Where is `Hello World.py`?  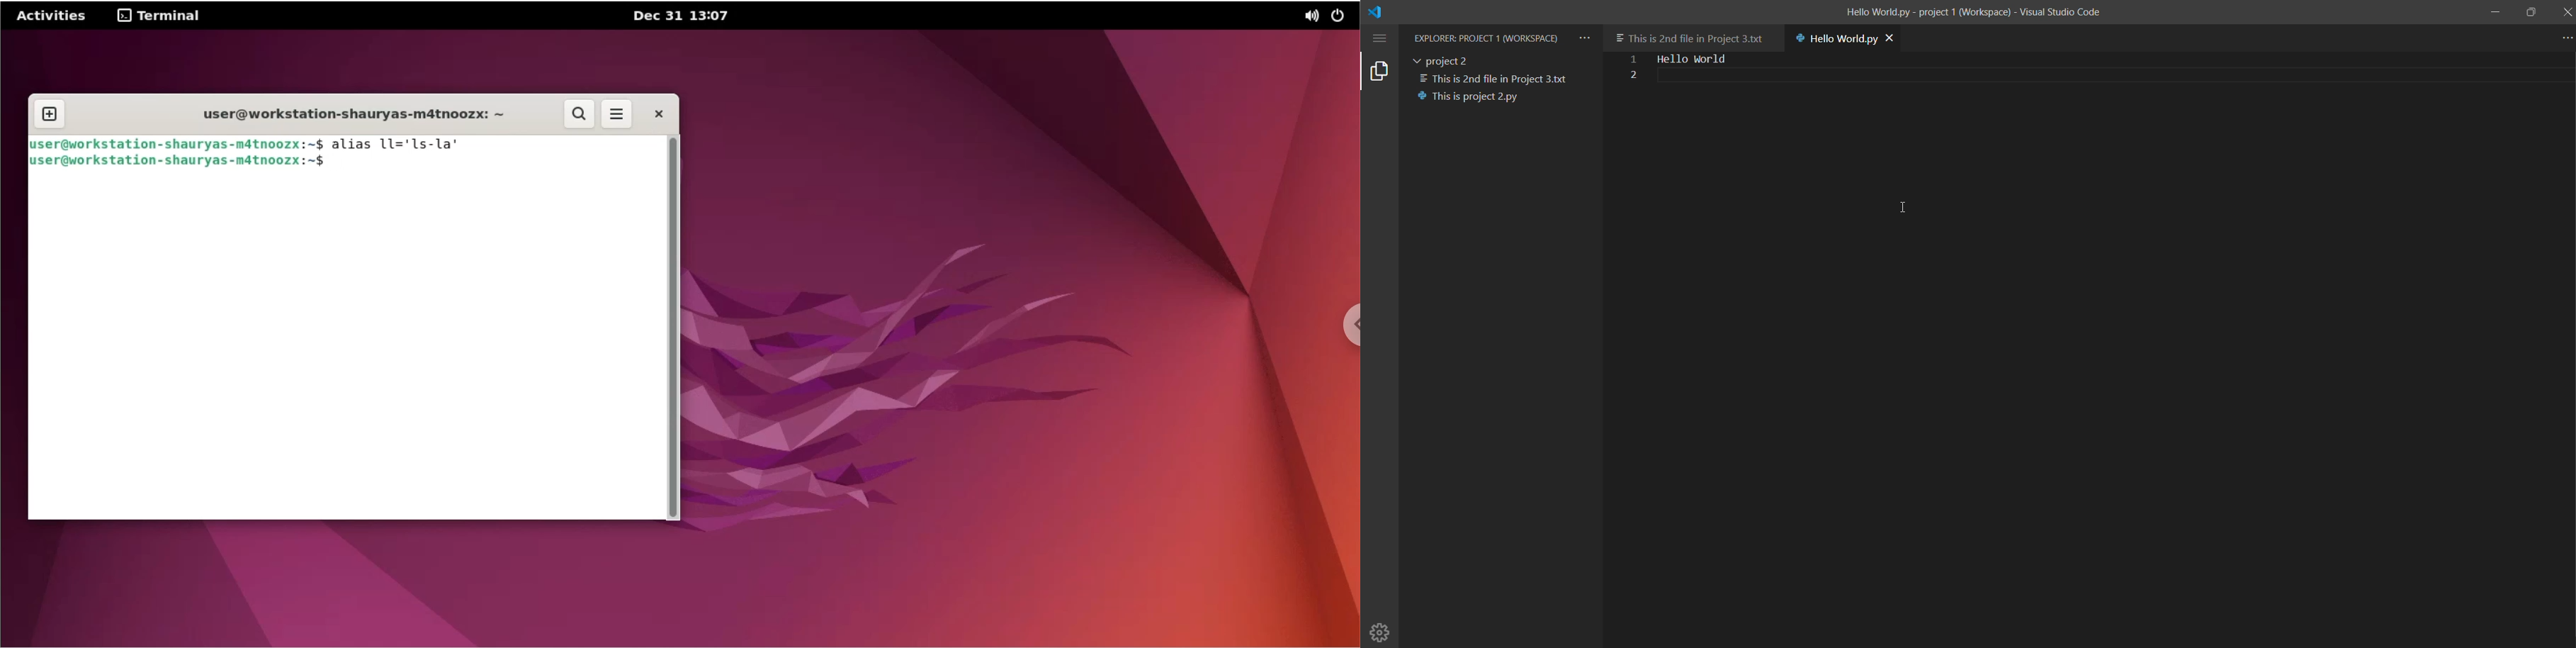
Hello World.py is located at coordinates (1832, 40).